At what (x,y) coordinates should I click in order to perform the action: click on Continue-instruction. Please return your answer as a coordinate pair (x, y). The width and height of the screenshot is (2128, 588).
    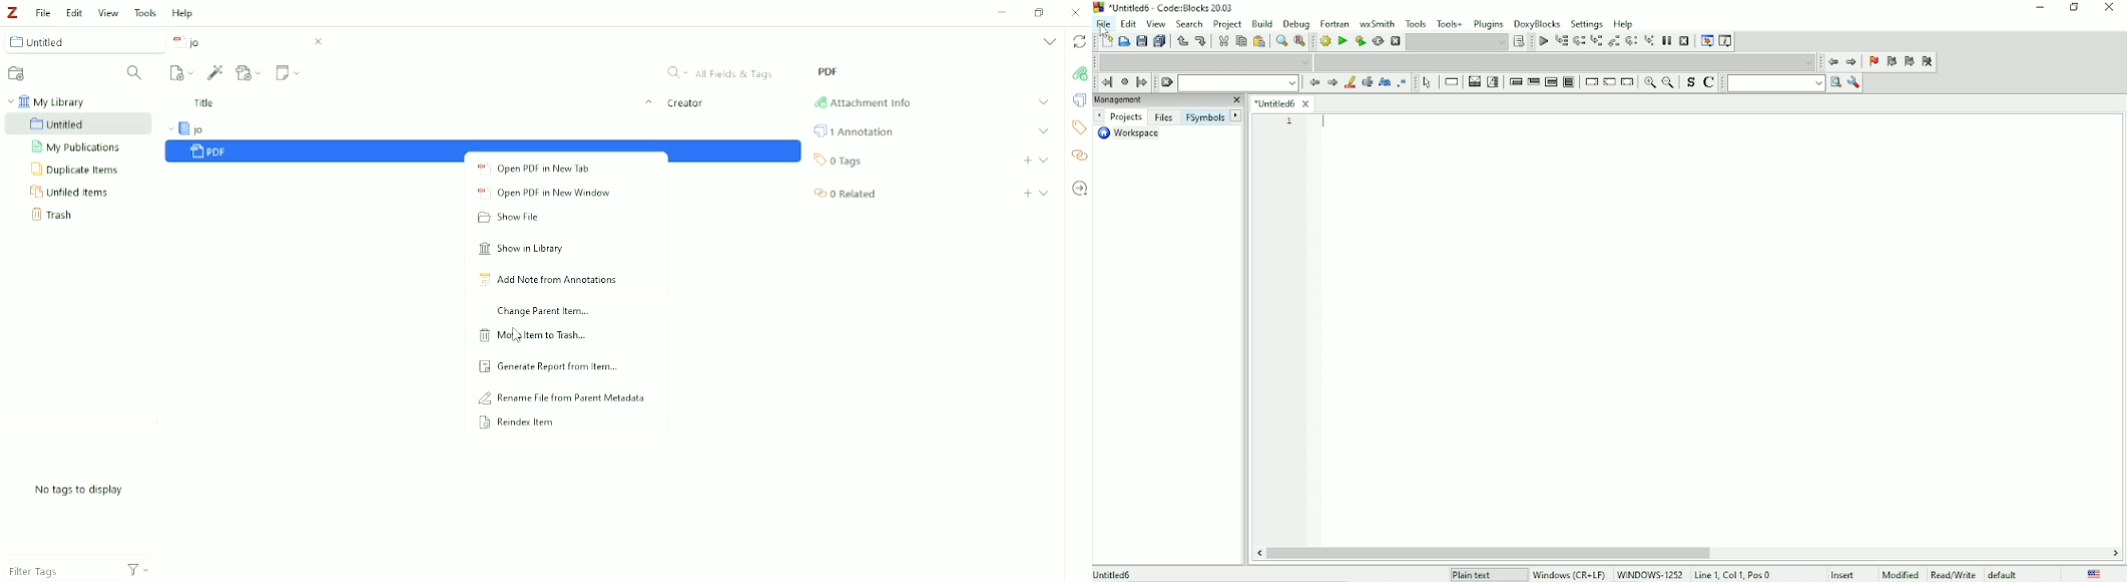
    Looking at the image, I should click on (1610, 82).